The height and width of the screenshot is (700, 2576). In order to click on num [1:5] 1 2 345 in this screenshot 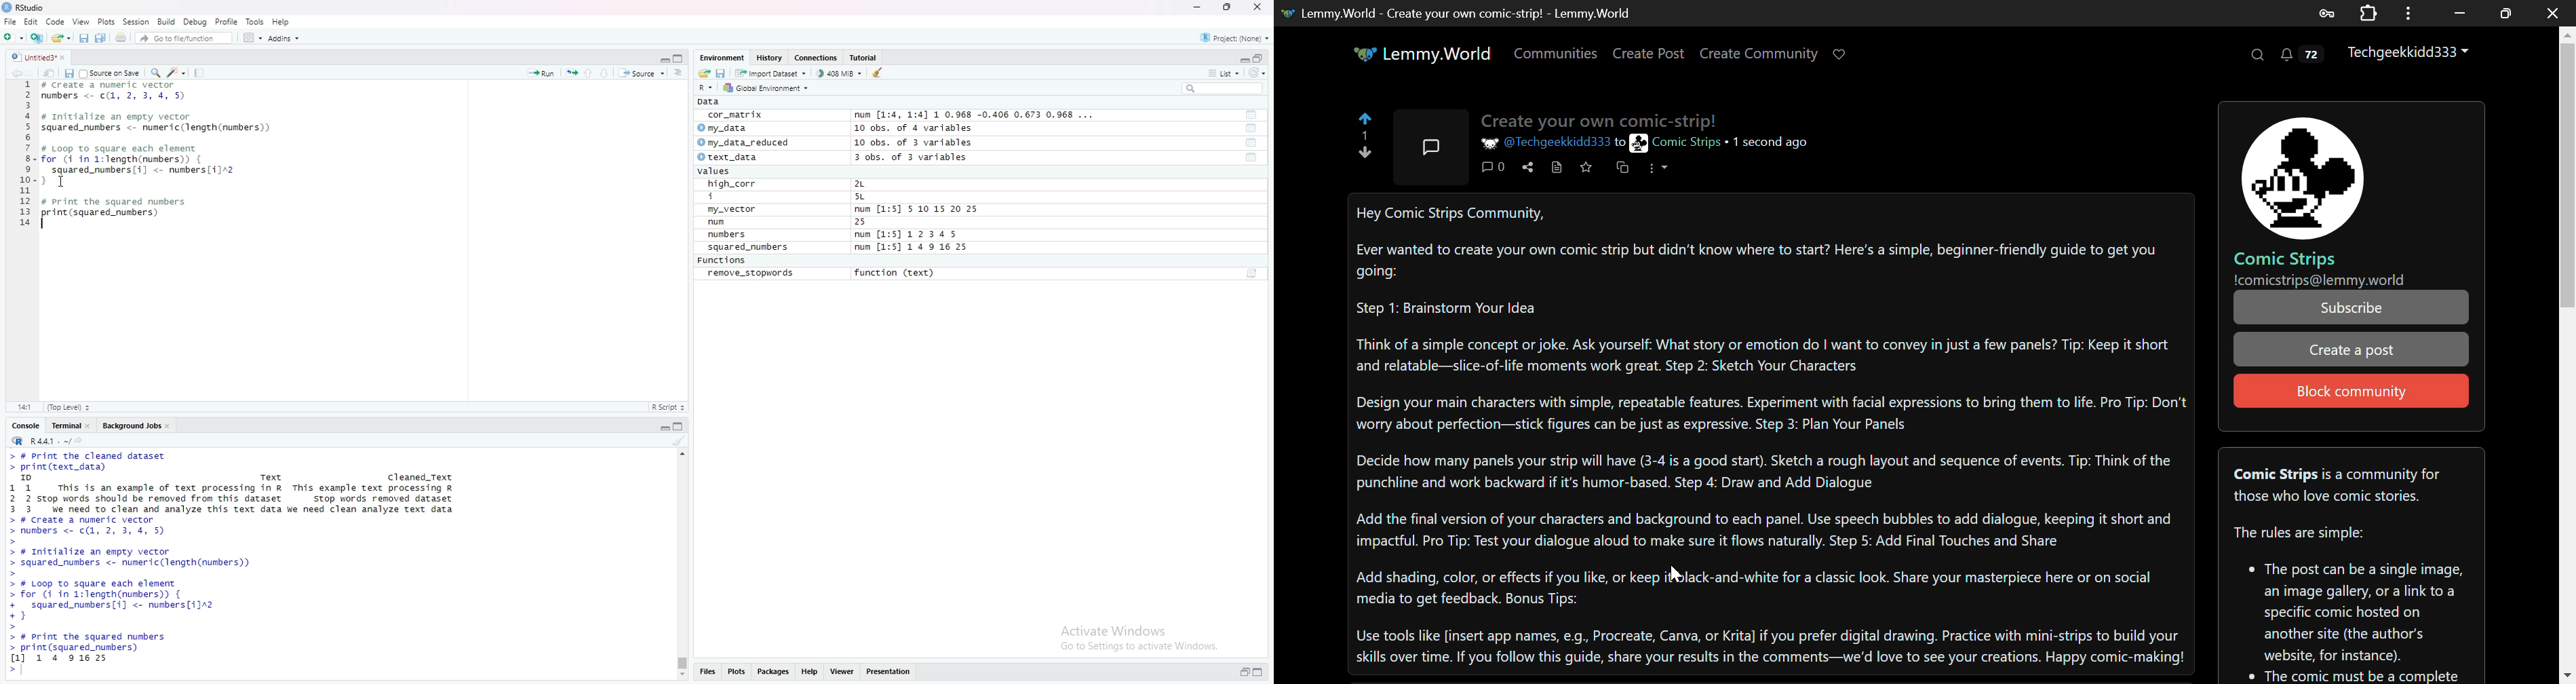, I will do `click(910, 235)`.